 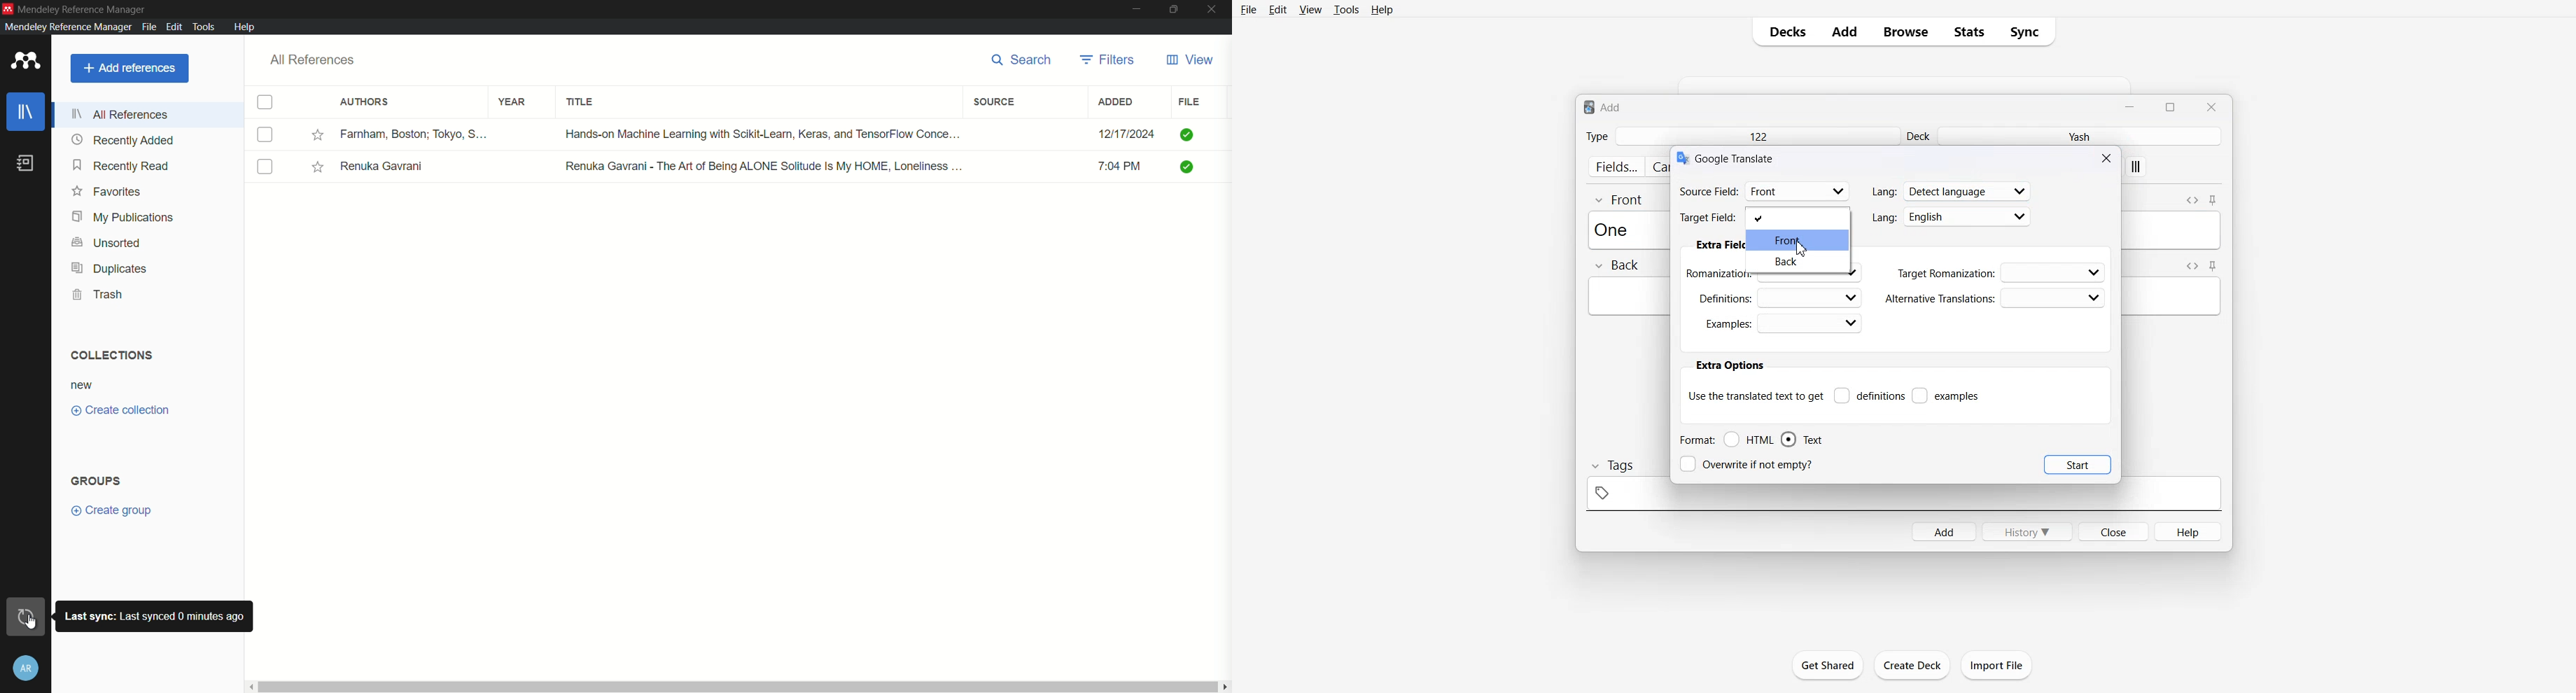 I want to click on Text, so click(x=1737, y=158).